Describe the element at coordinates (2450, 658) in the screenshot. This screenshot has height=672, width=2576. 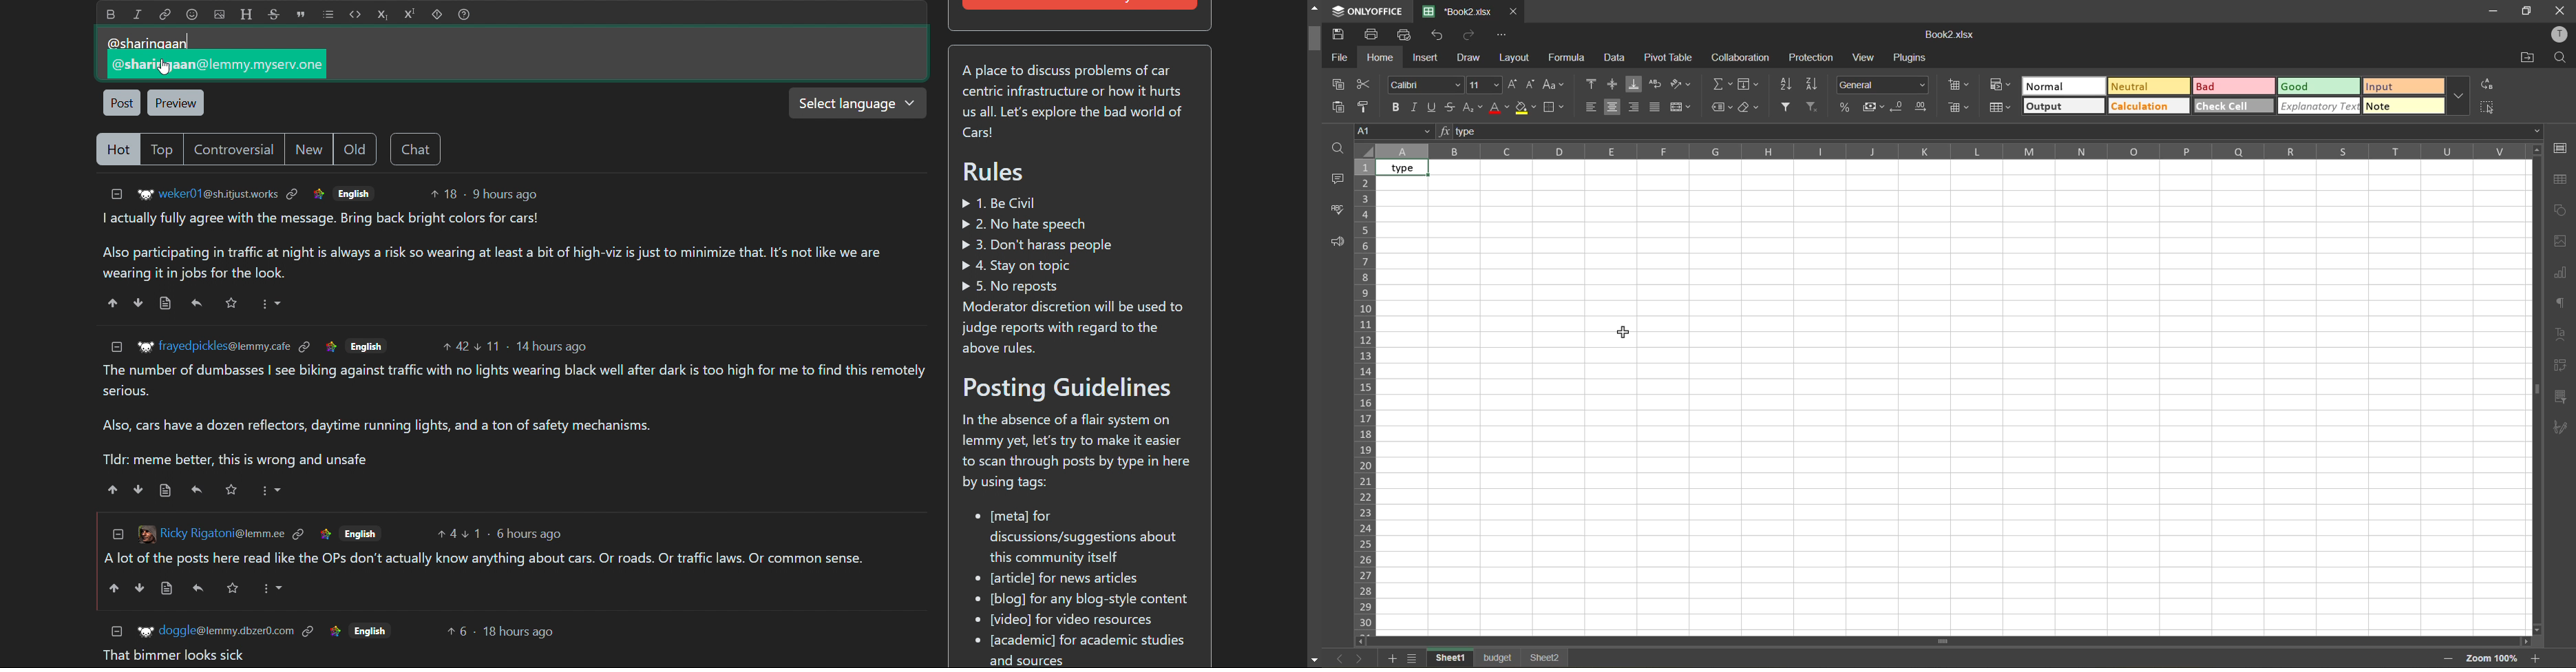
I see `zoom out` at that location.